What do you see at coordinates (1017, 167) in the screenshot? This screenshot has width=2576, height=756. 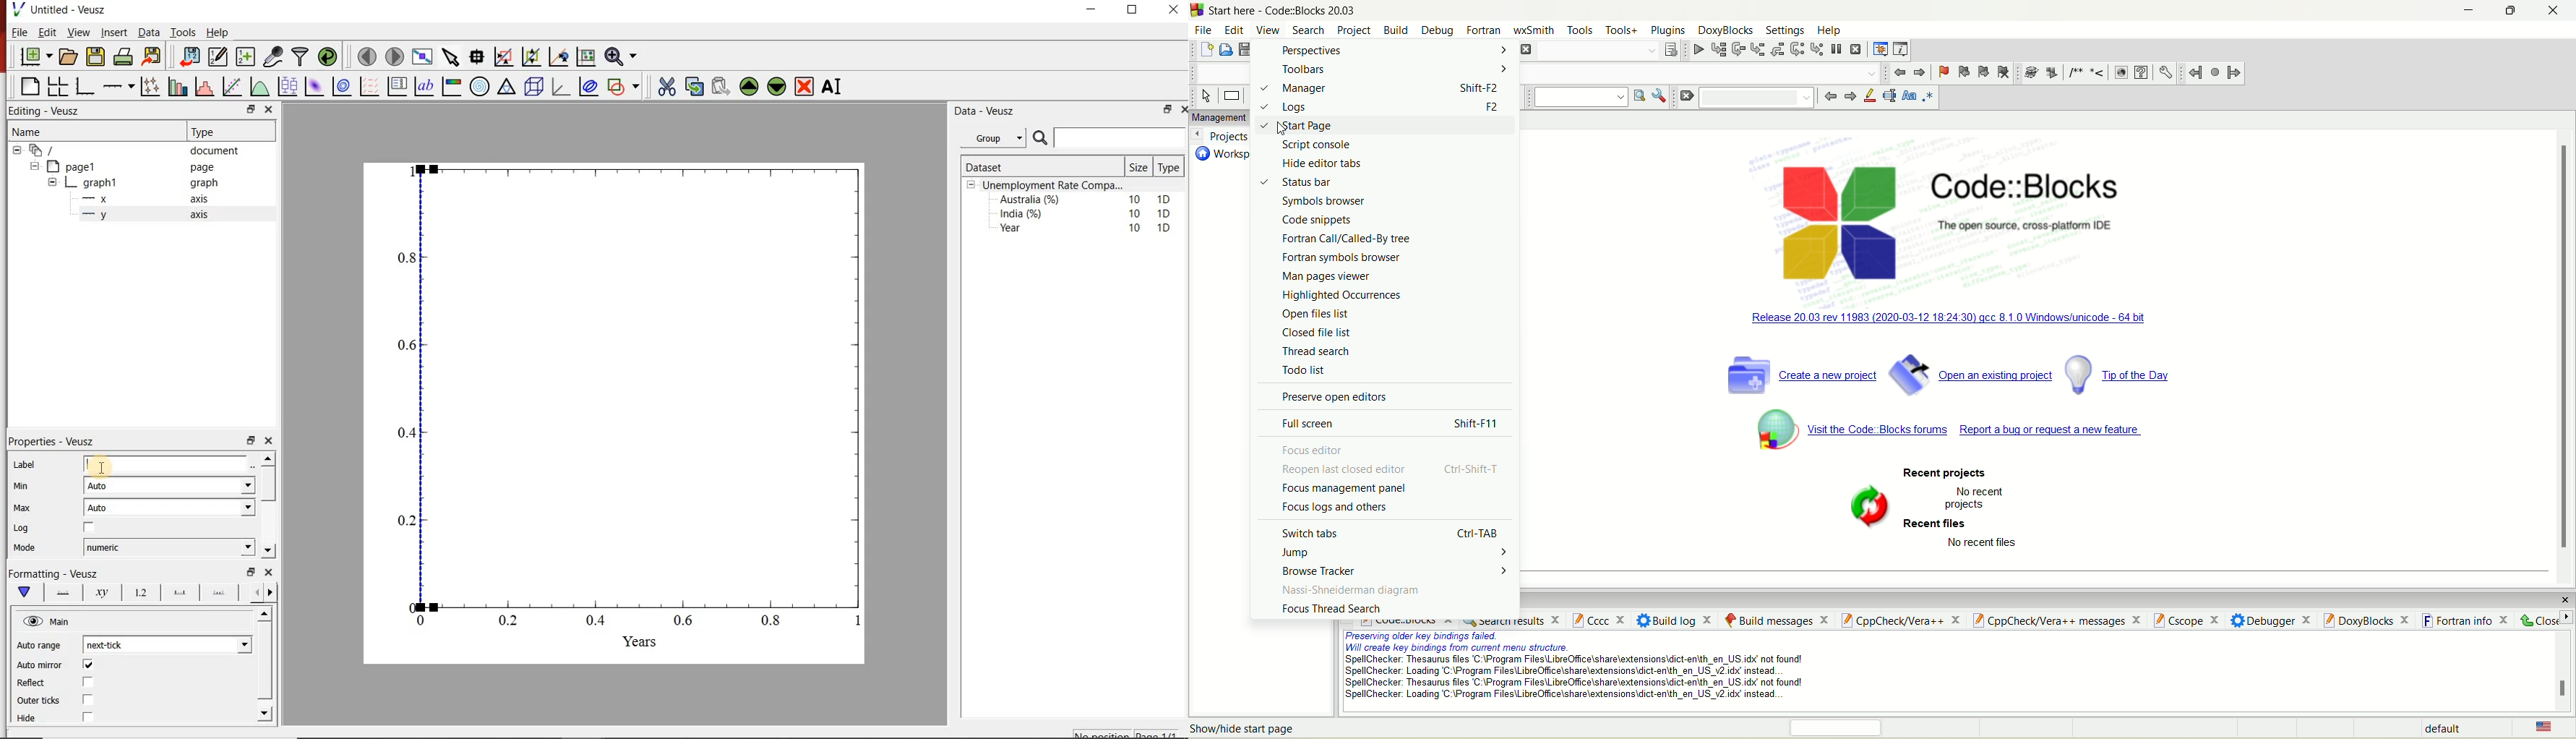 I see `Dataset` at bounding box center [1017, 167].